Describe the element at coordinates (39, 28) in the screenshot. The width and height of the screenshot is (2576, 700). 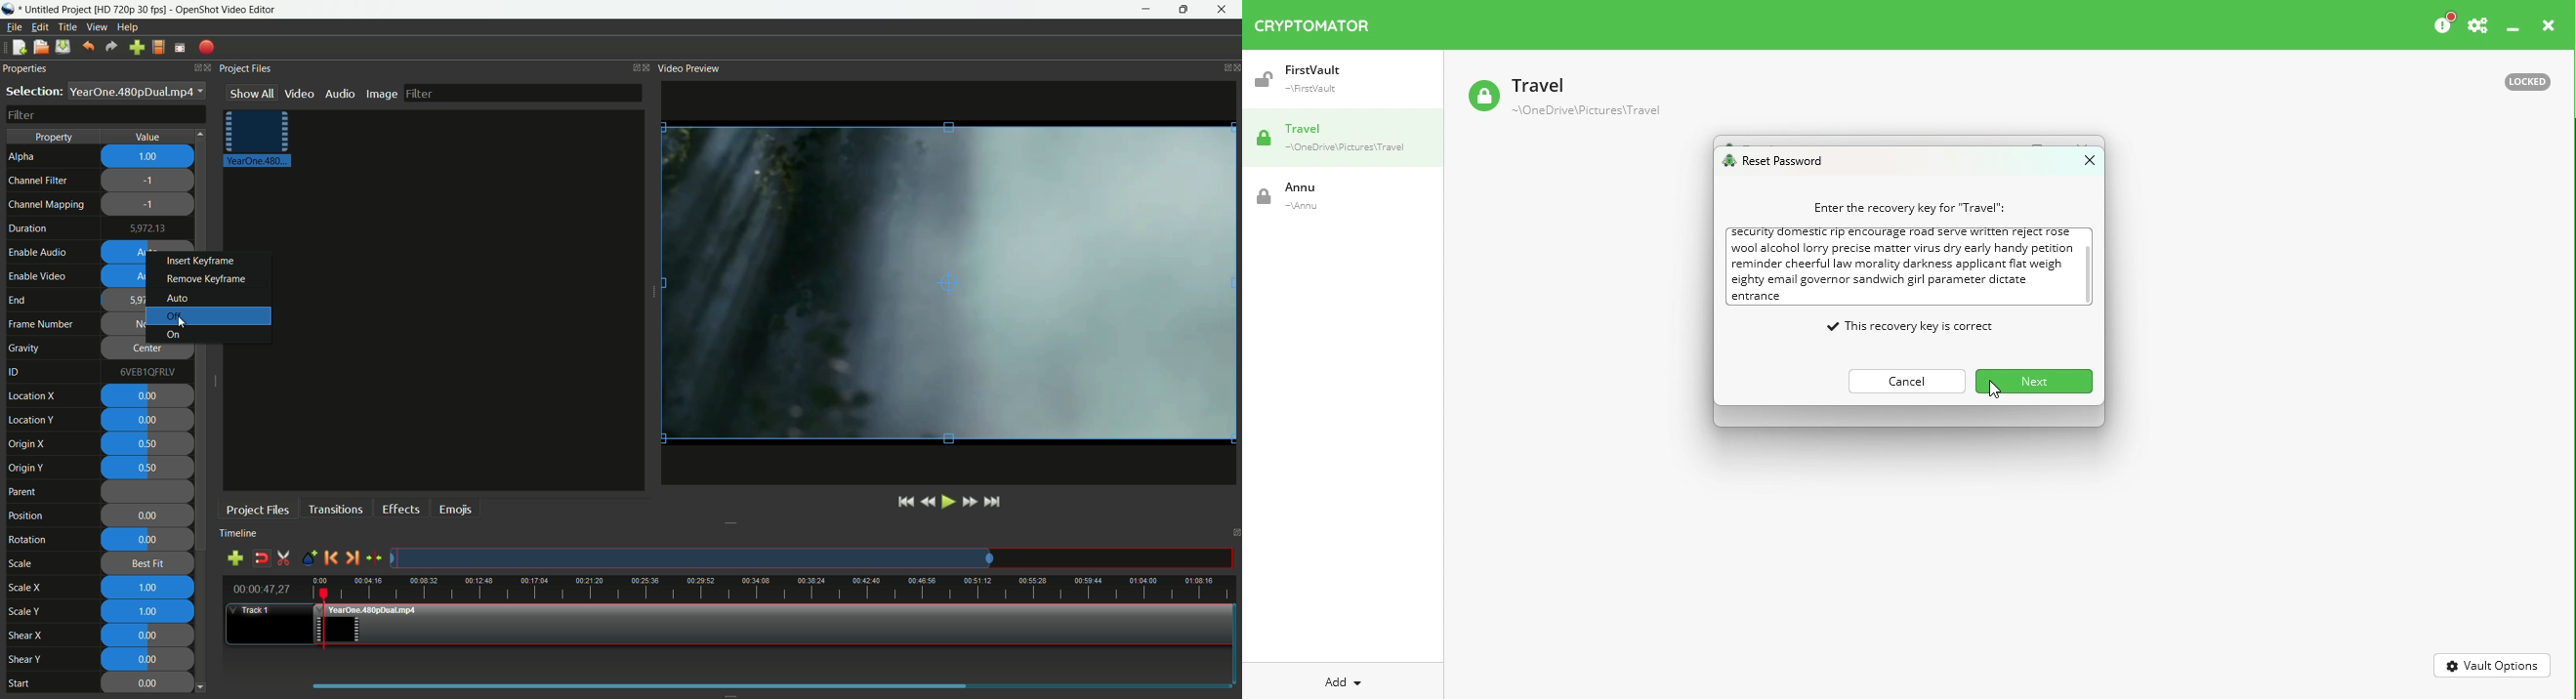
I see `edit menu` at that location.